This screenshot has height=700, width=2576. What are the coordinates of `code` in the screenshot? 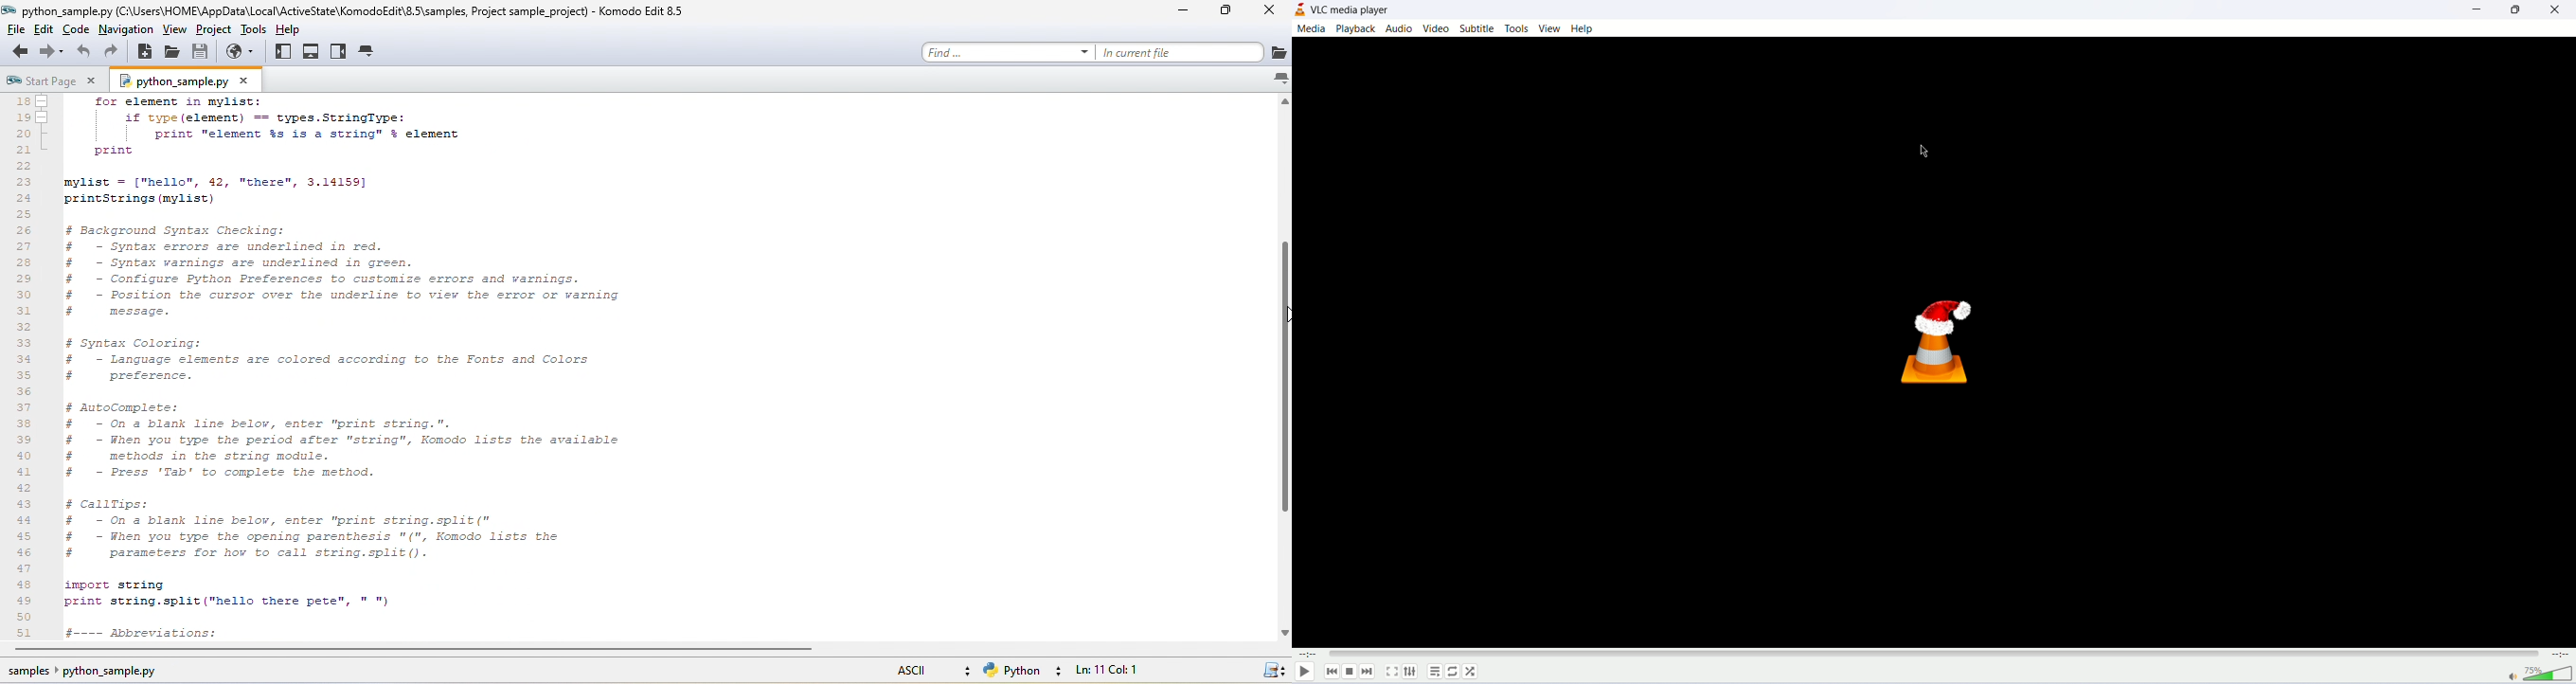 It's located at (78, 29).